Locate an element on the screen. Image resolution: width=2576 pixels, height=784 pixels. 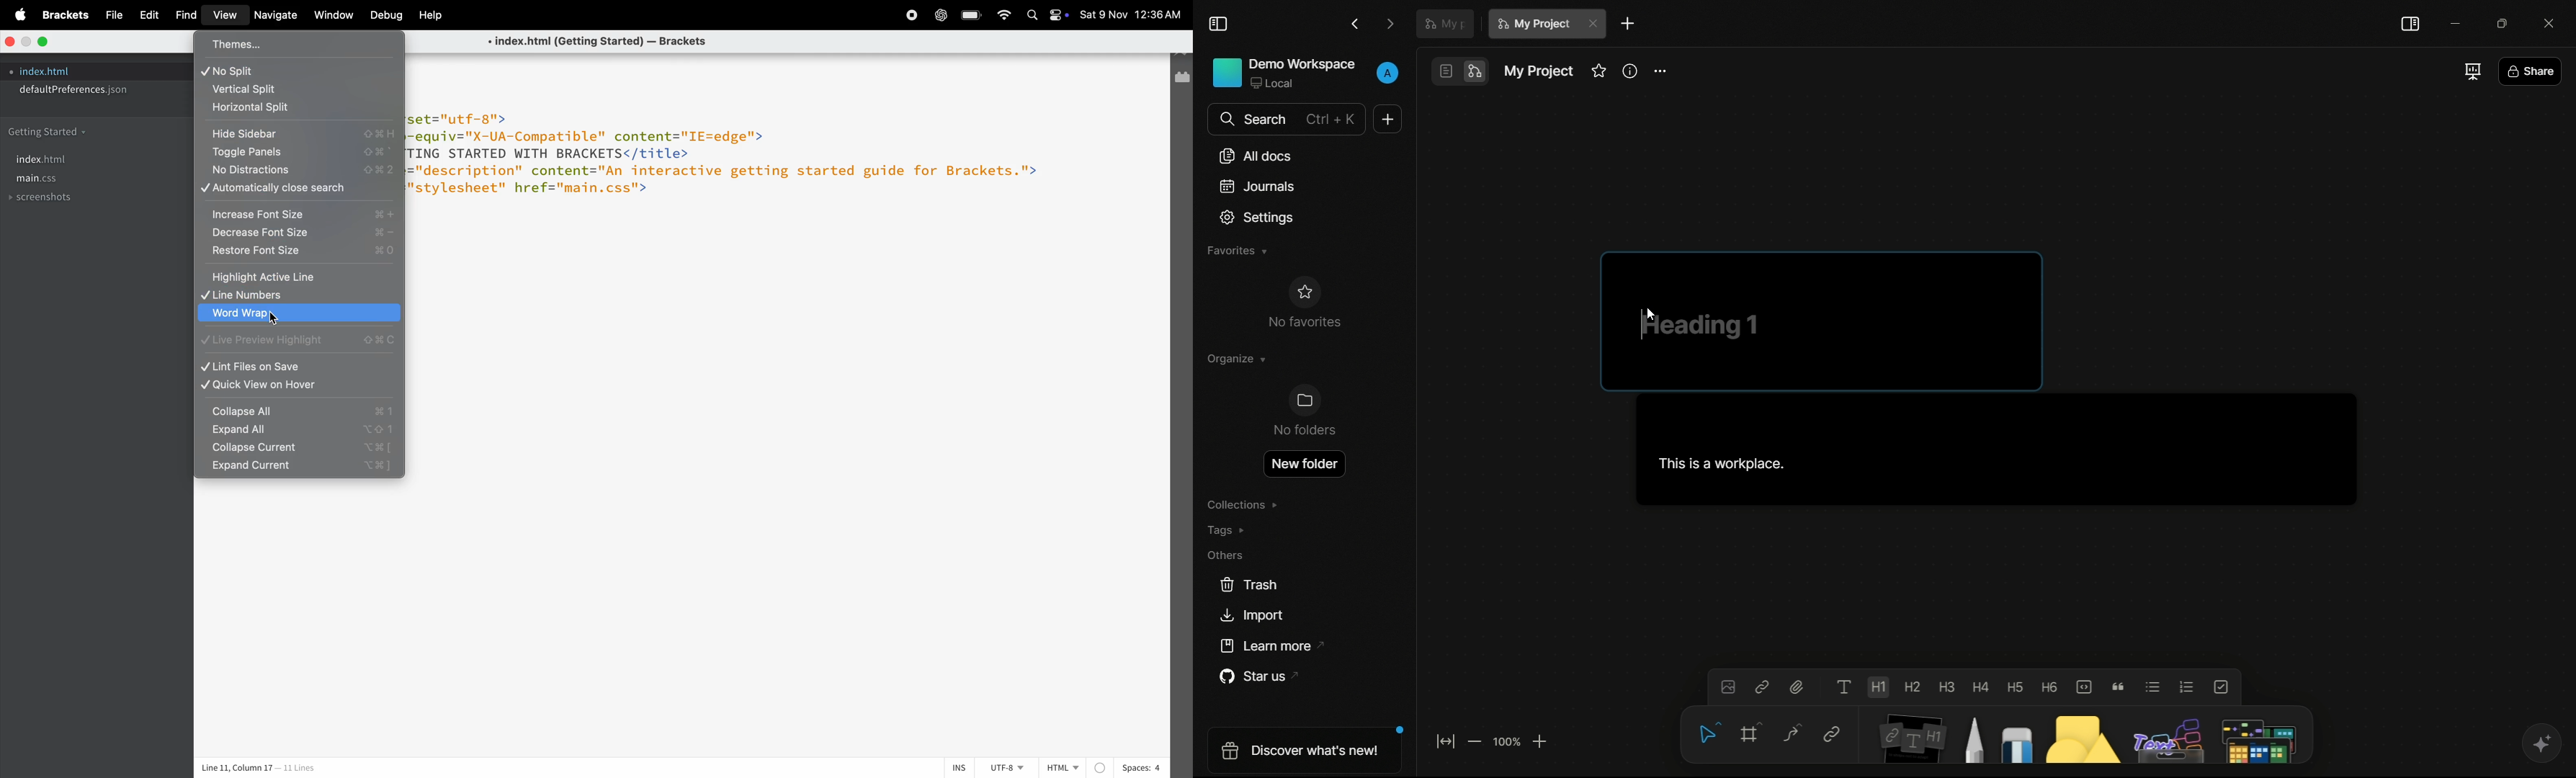
themes is located at coordinates (277, 44).